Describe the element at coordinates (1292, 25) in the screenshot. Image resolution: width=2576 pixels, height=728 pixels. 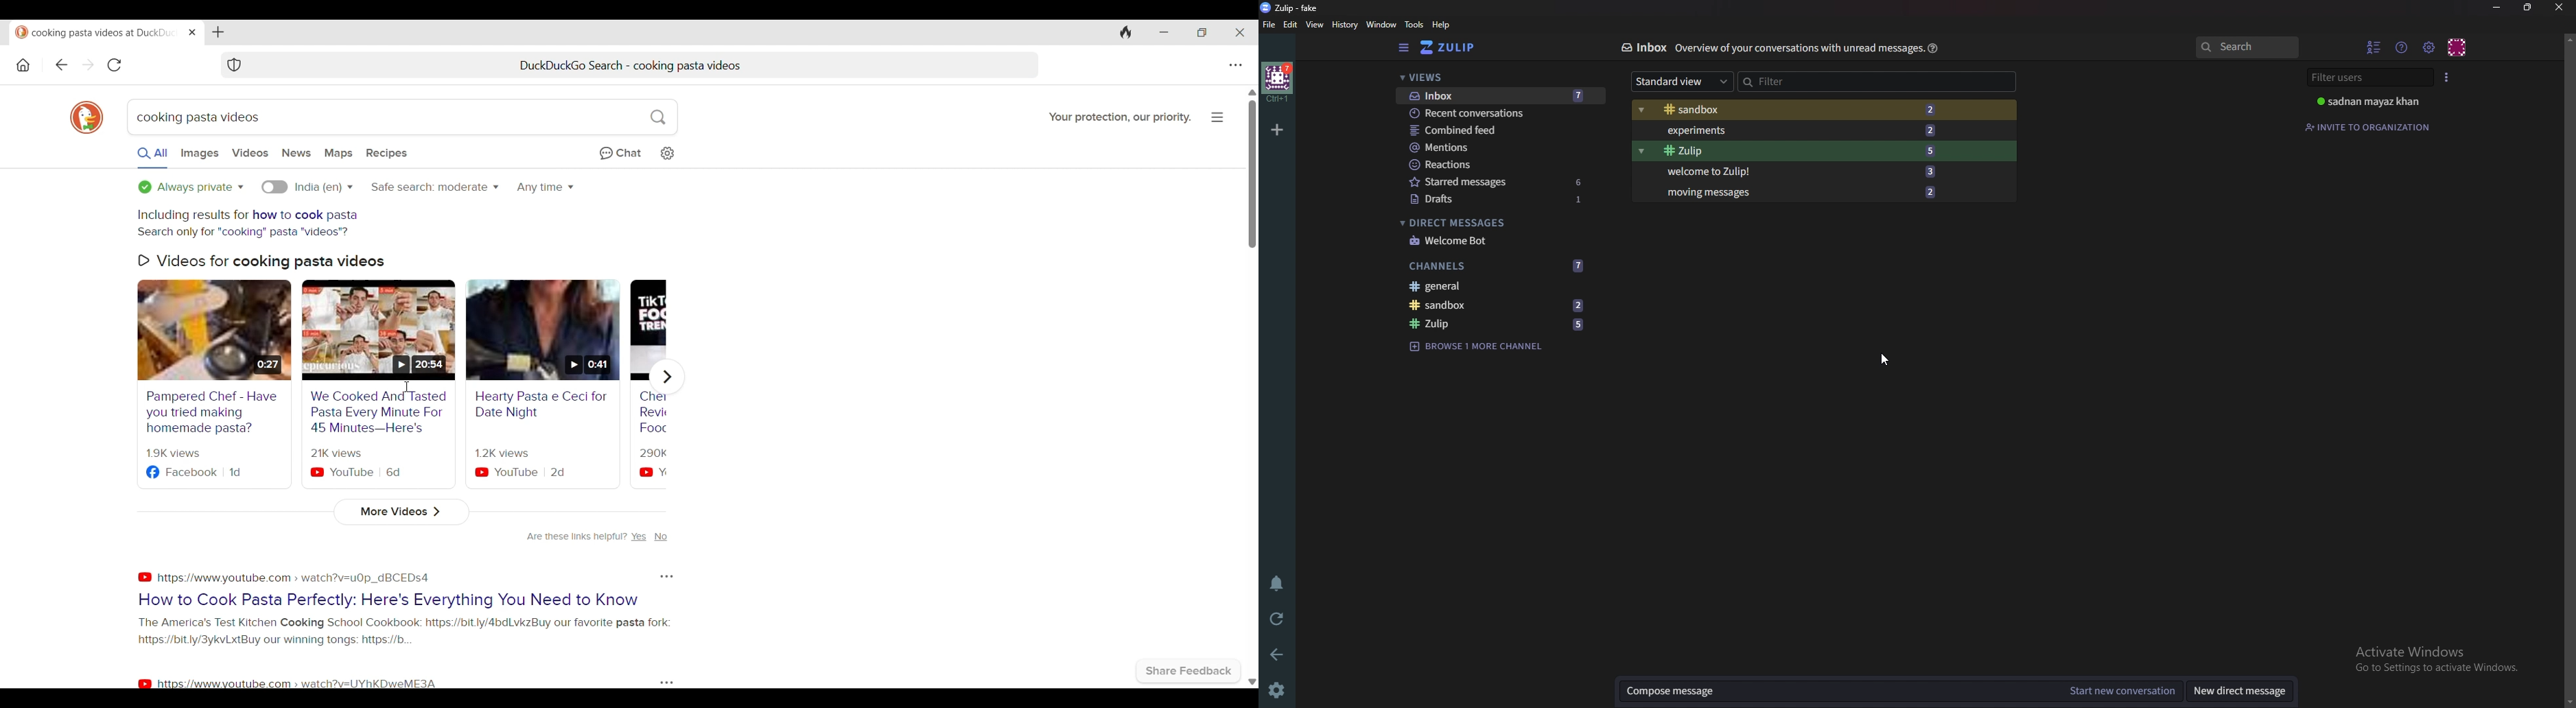
I see `Edit` at that location.